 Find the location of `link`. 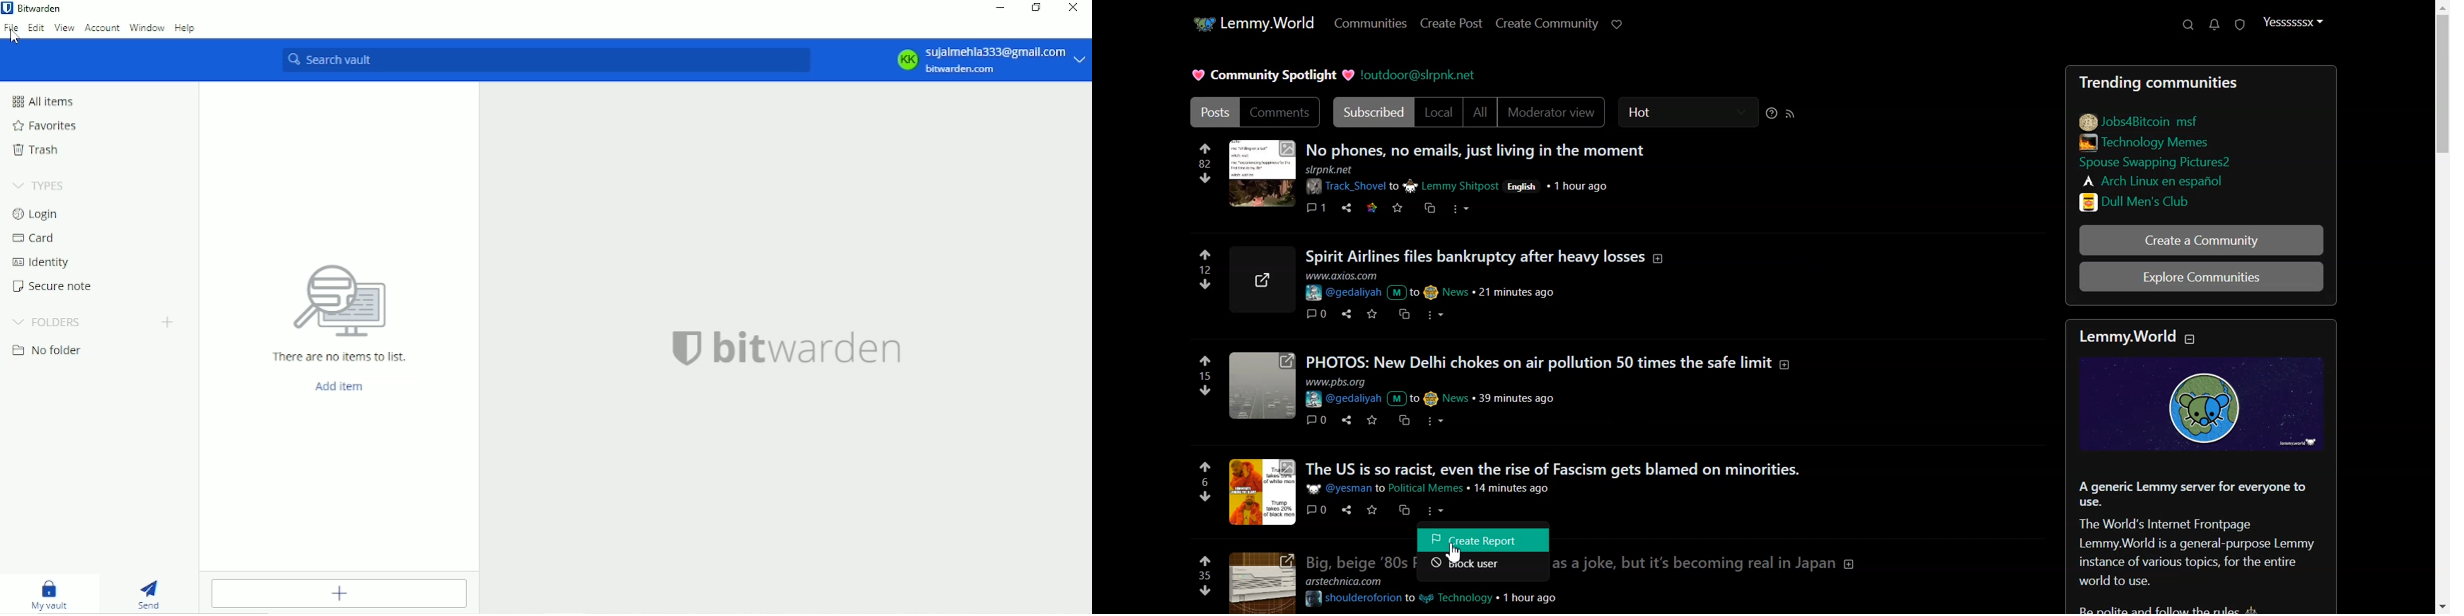

link is located at coordinates (2172, 163).